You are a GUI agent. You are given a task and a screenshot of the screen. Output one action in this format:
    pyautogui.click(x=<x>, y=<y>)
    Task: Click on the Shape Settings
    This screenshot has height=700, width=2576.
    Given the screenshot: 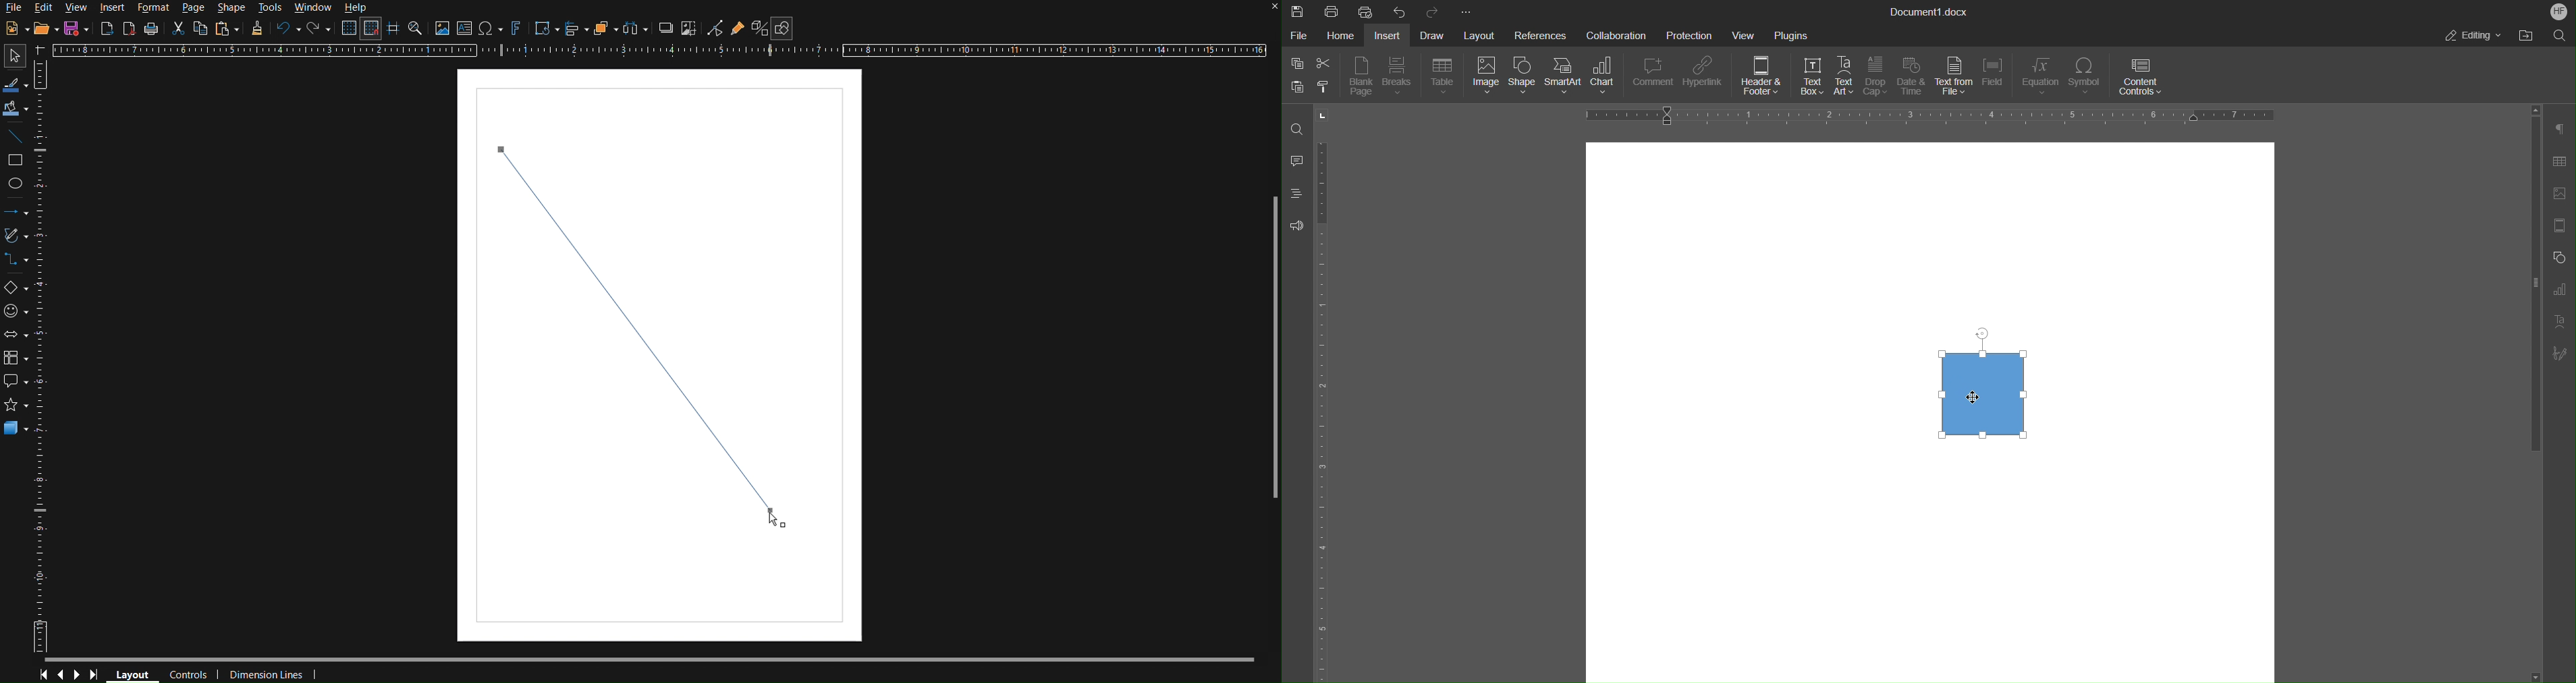 What is the action you would take?
    pyautogui.click(x=2563, y=256)
    